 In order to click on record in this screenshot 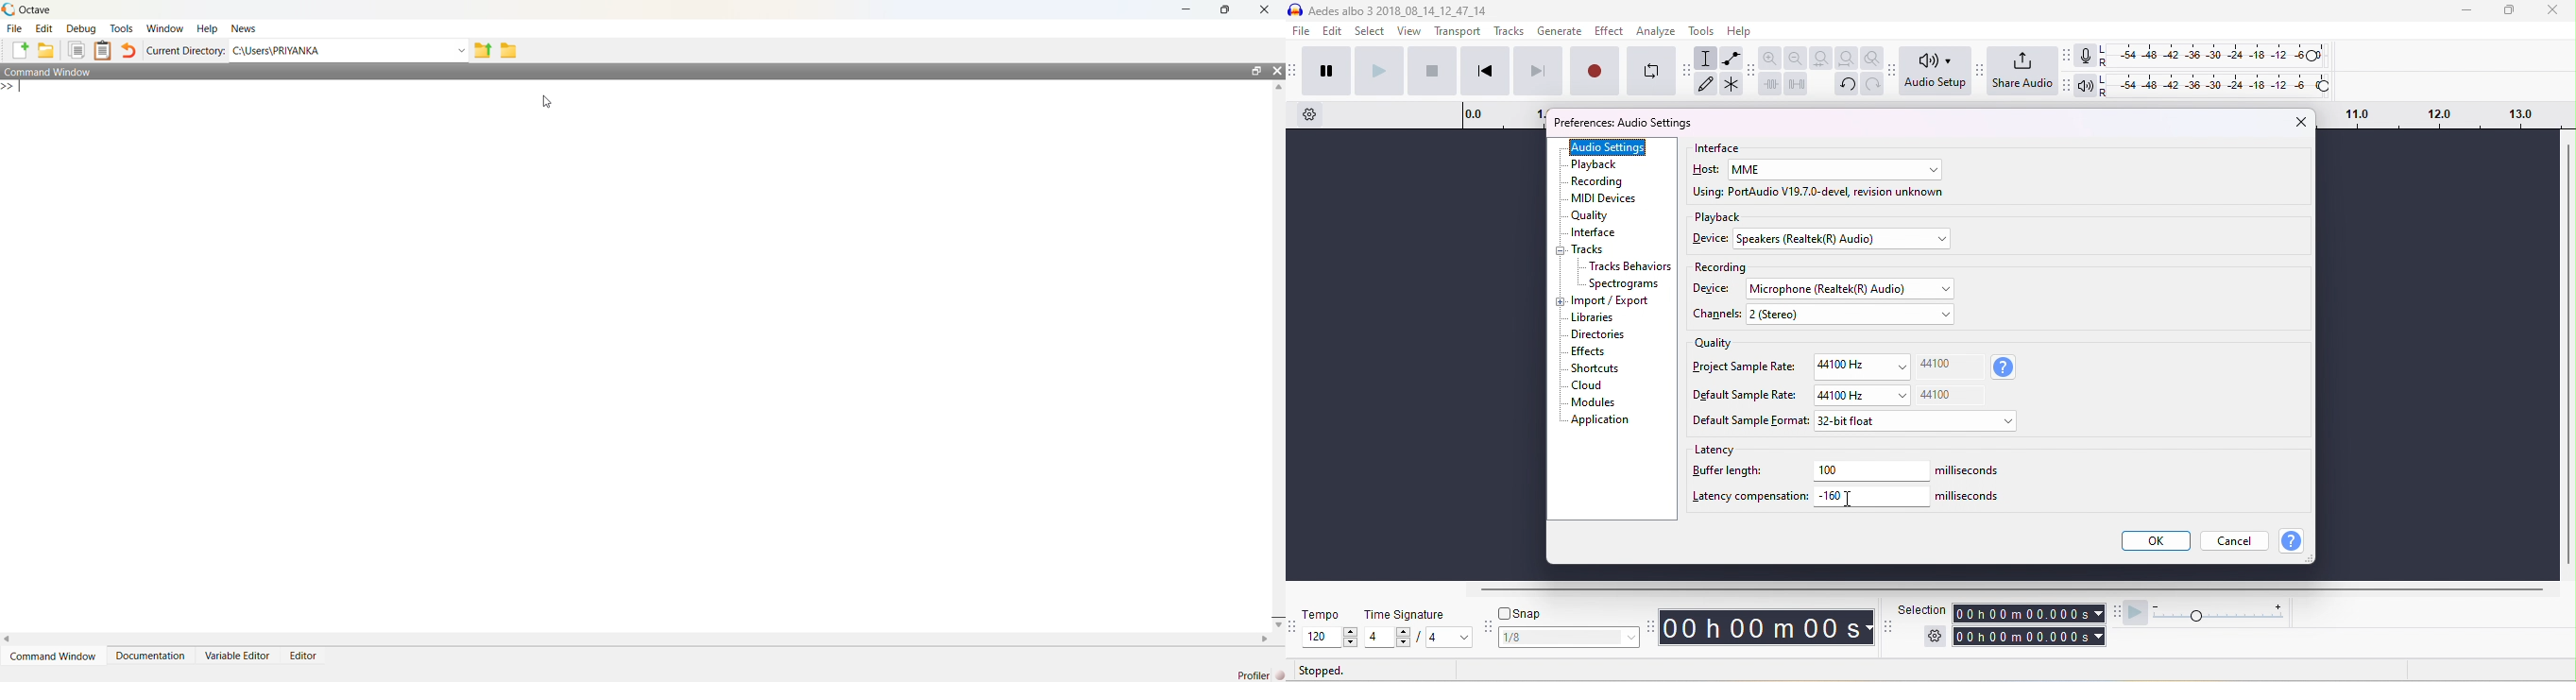, I will do `click(1594, 69)`.